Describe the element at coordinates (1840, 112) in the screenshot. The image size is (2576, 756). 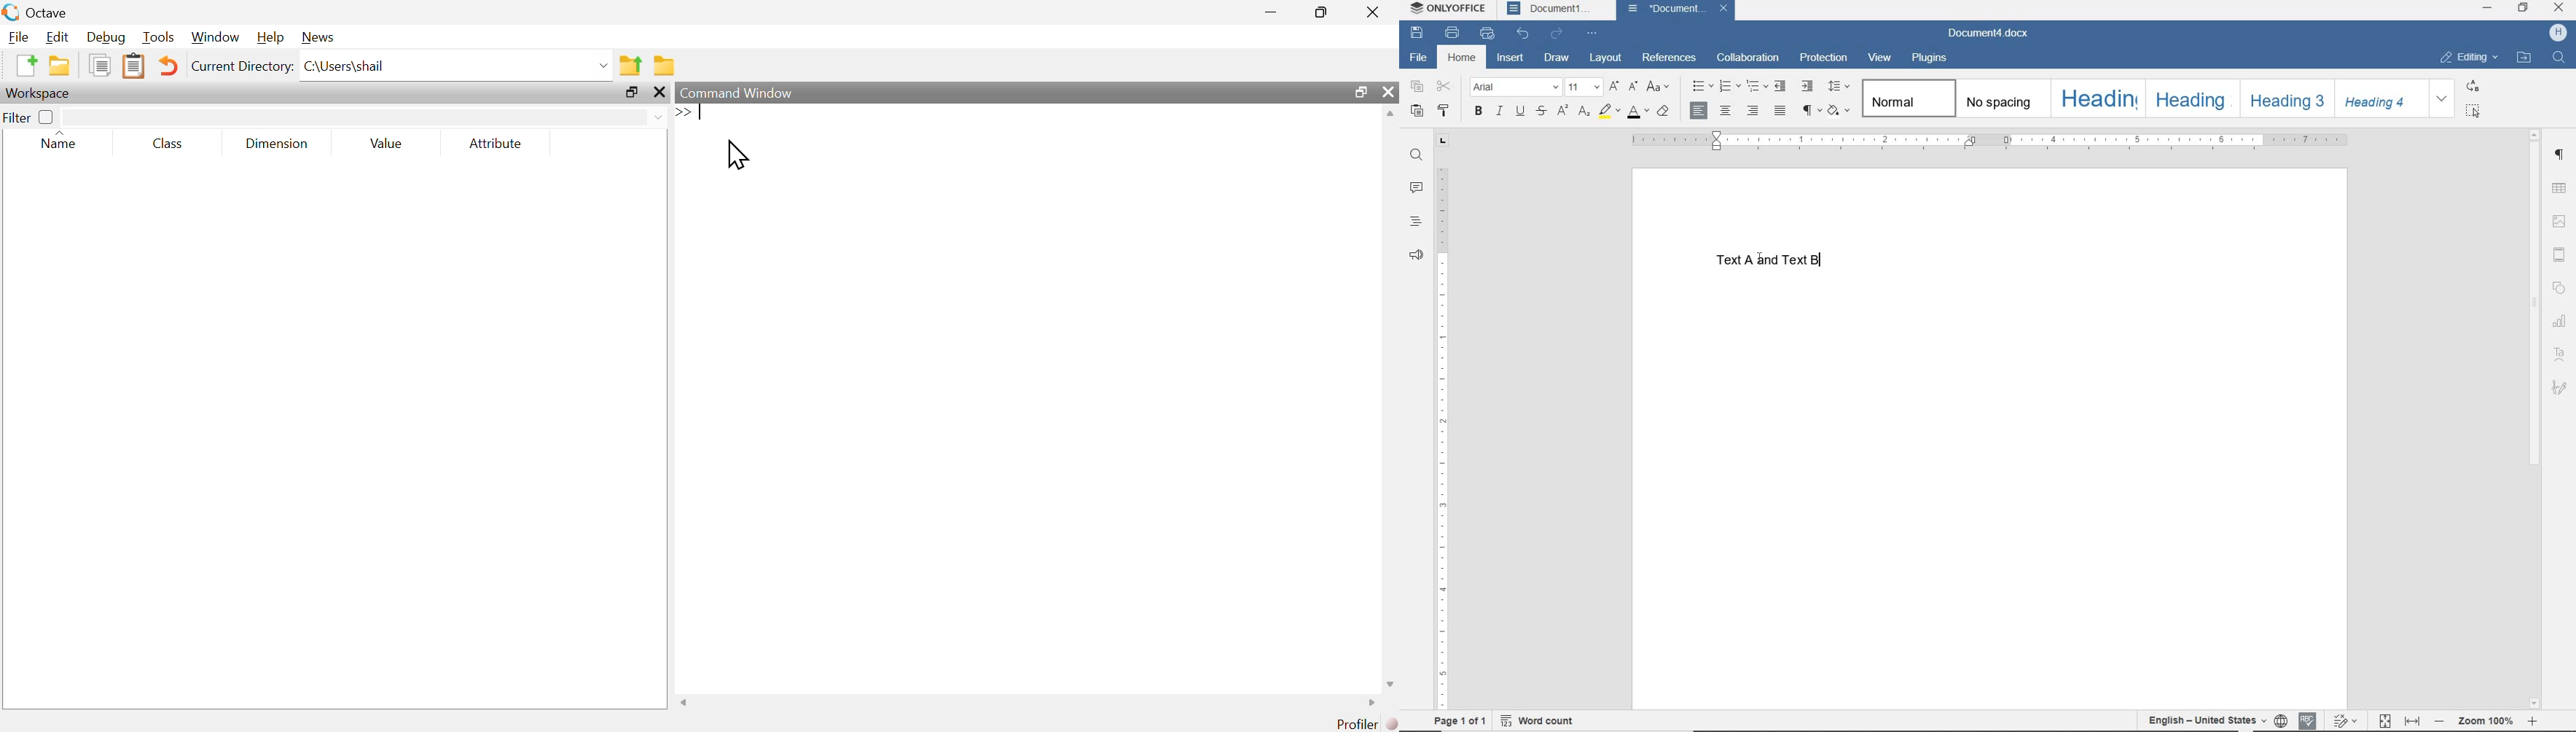
I see `SHADING` at that location.